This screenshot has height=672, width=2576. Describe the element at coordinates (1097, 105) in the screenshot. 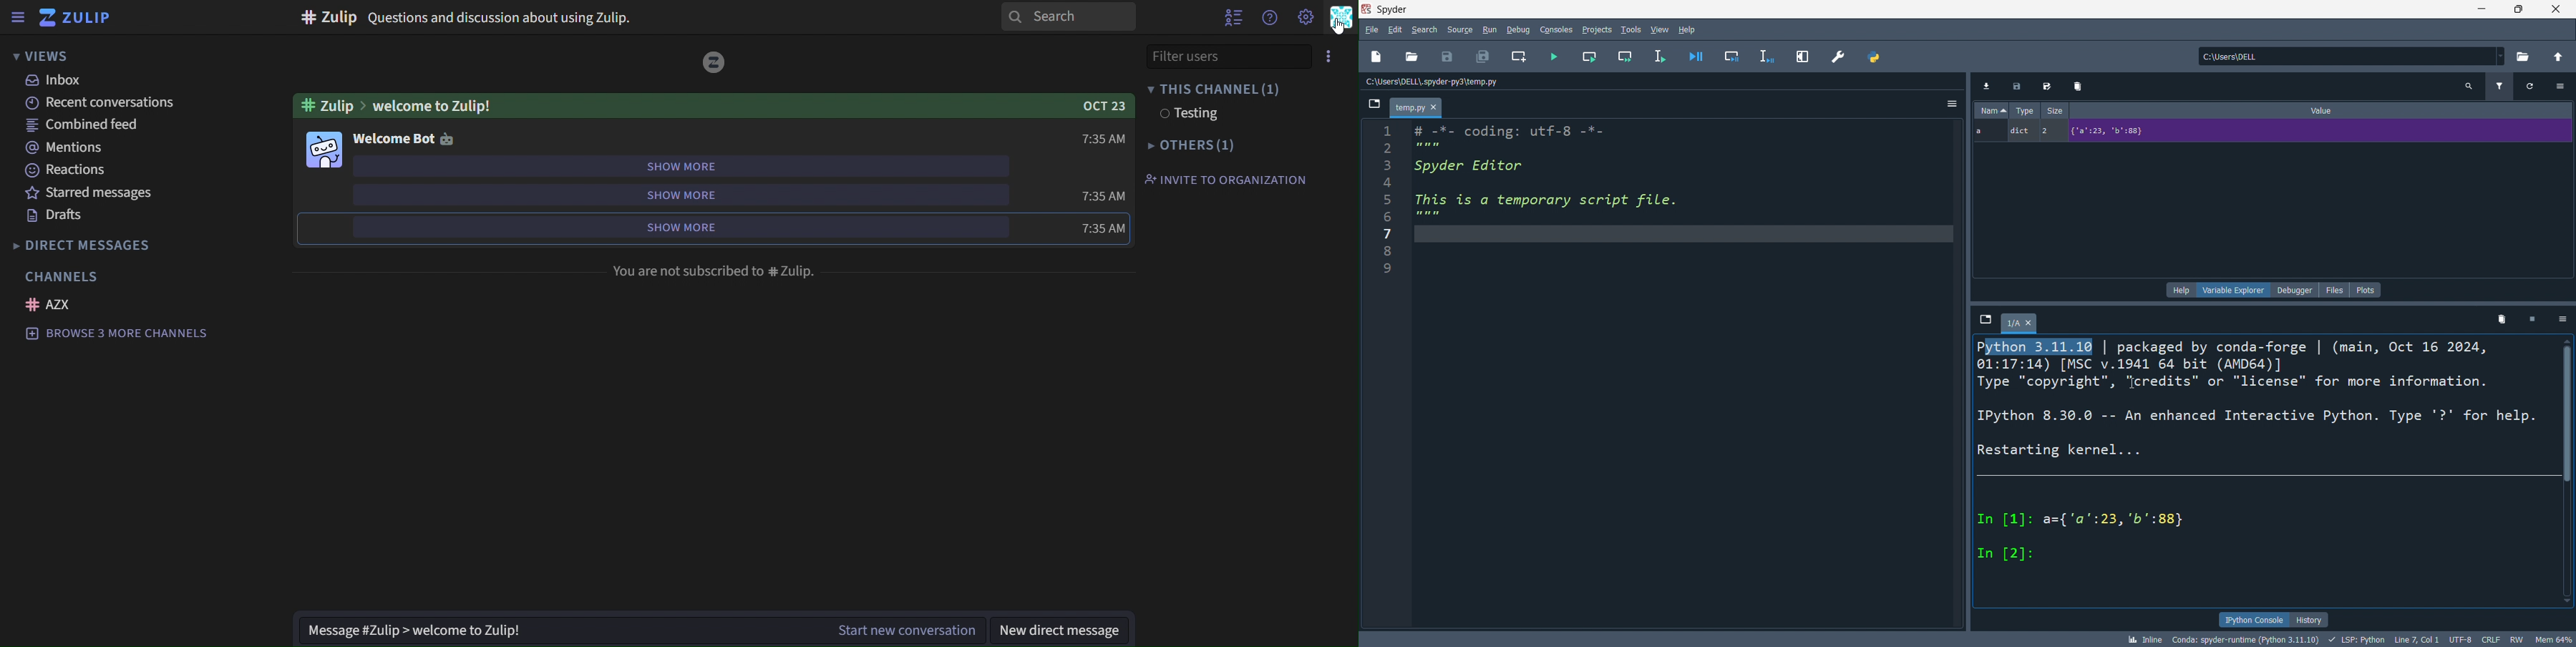

I see `OCT 23` at that location.